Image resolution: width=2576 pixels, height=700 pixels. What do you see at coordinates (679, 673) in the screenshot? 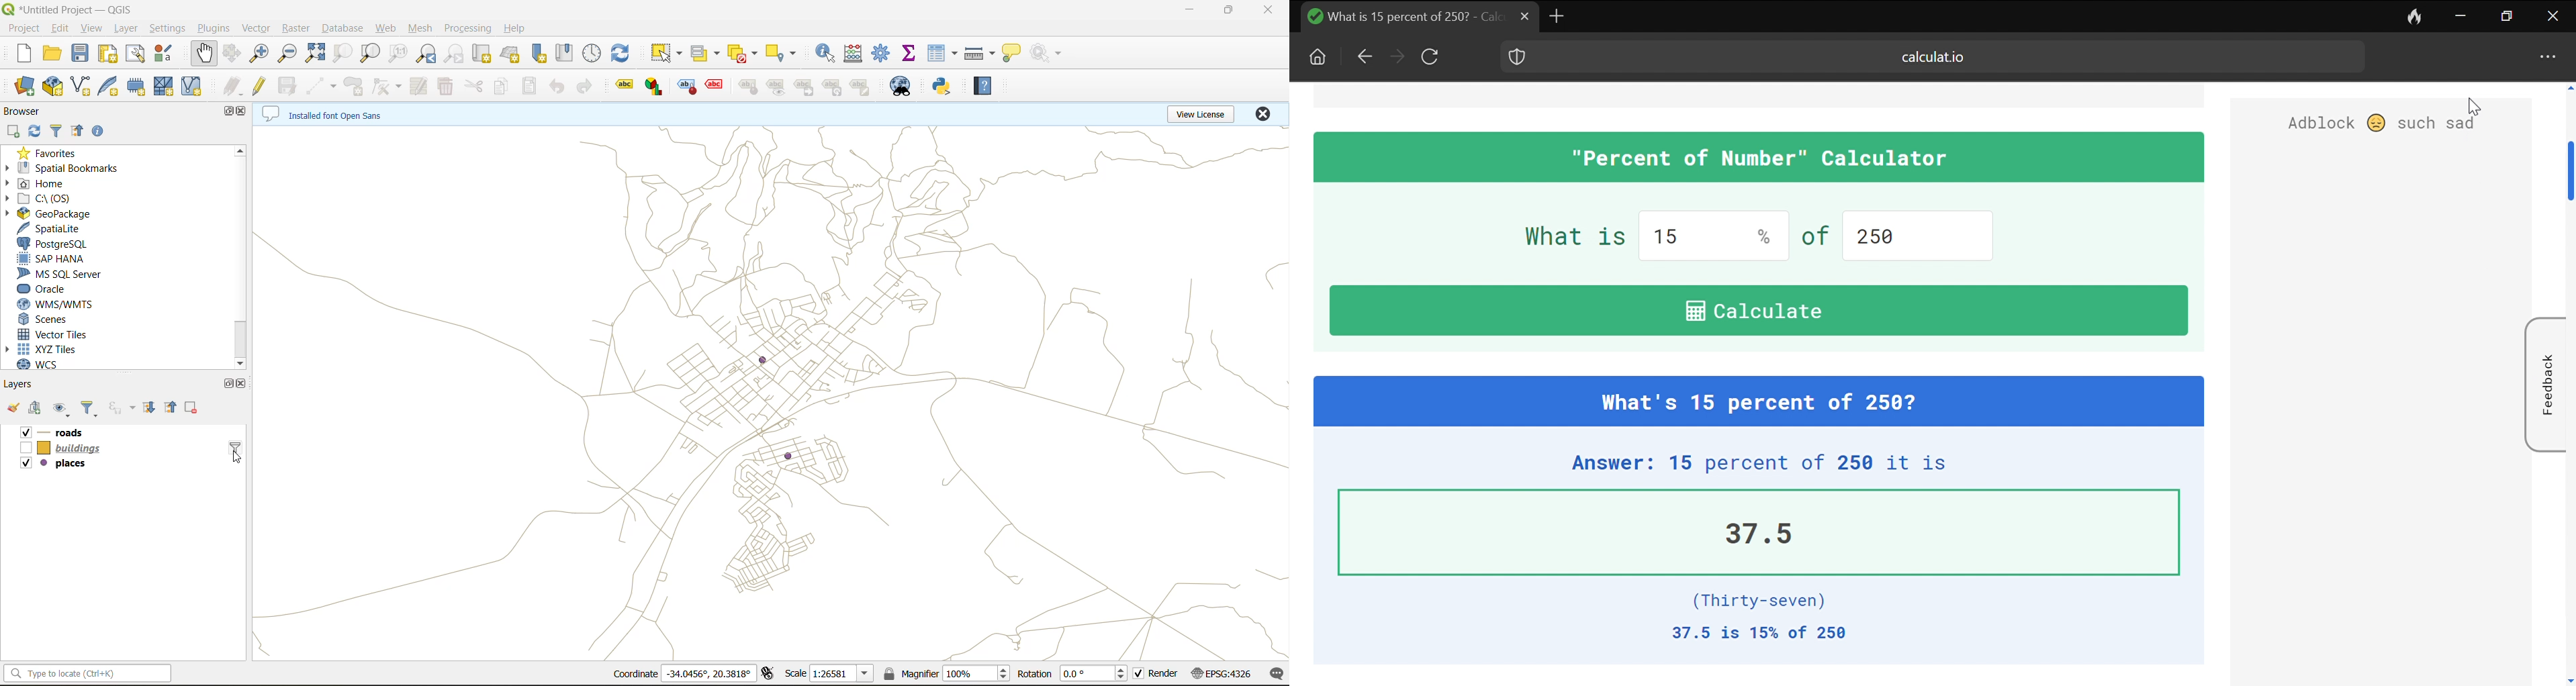
I see `coordinates` at bounding box center [679, 673].